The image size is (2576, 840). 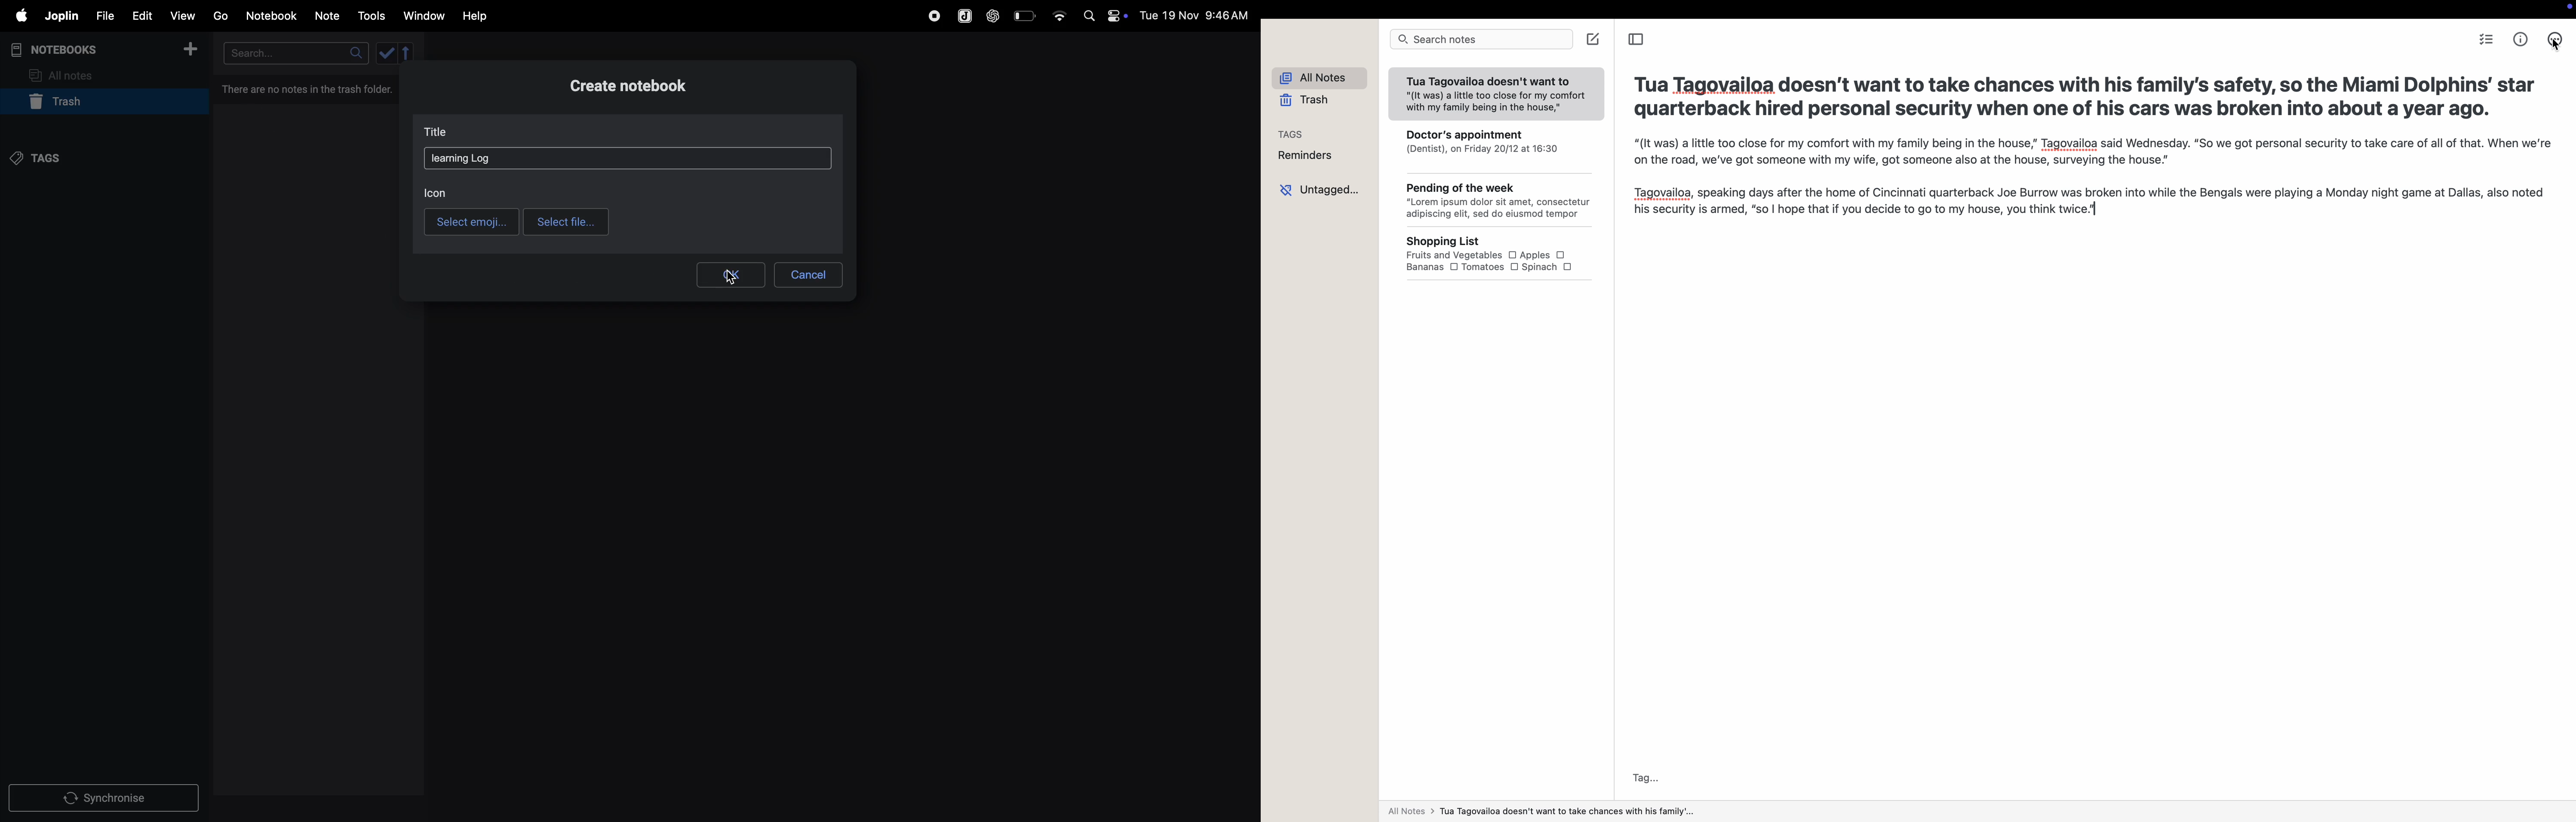 I want to click on edit, so click(x=141, y=15).